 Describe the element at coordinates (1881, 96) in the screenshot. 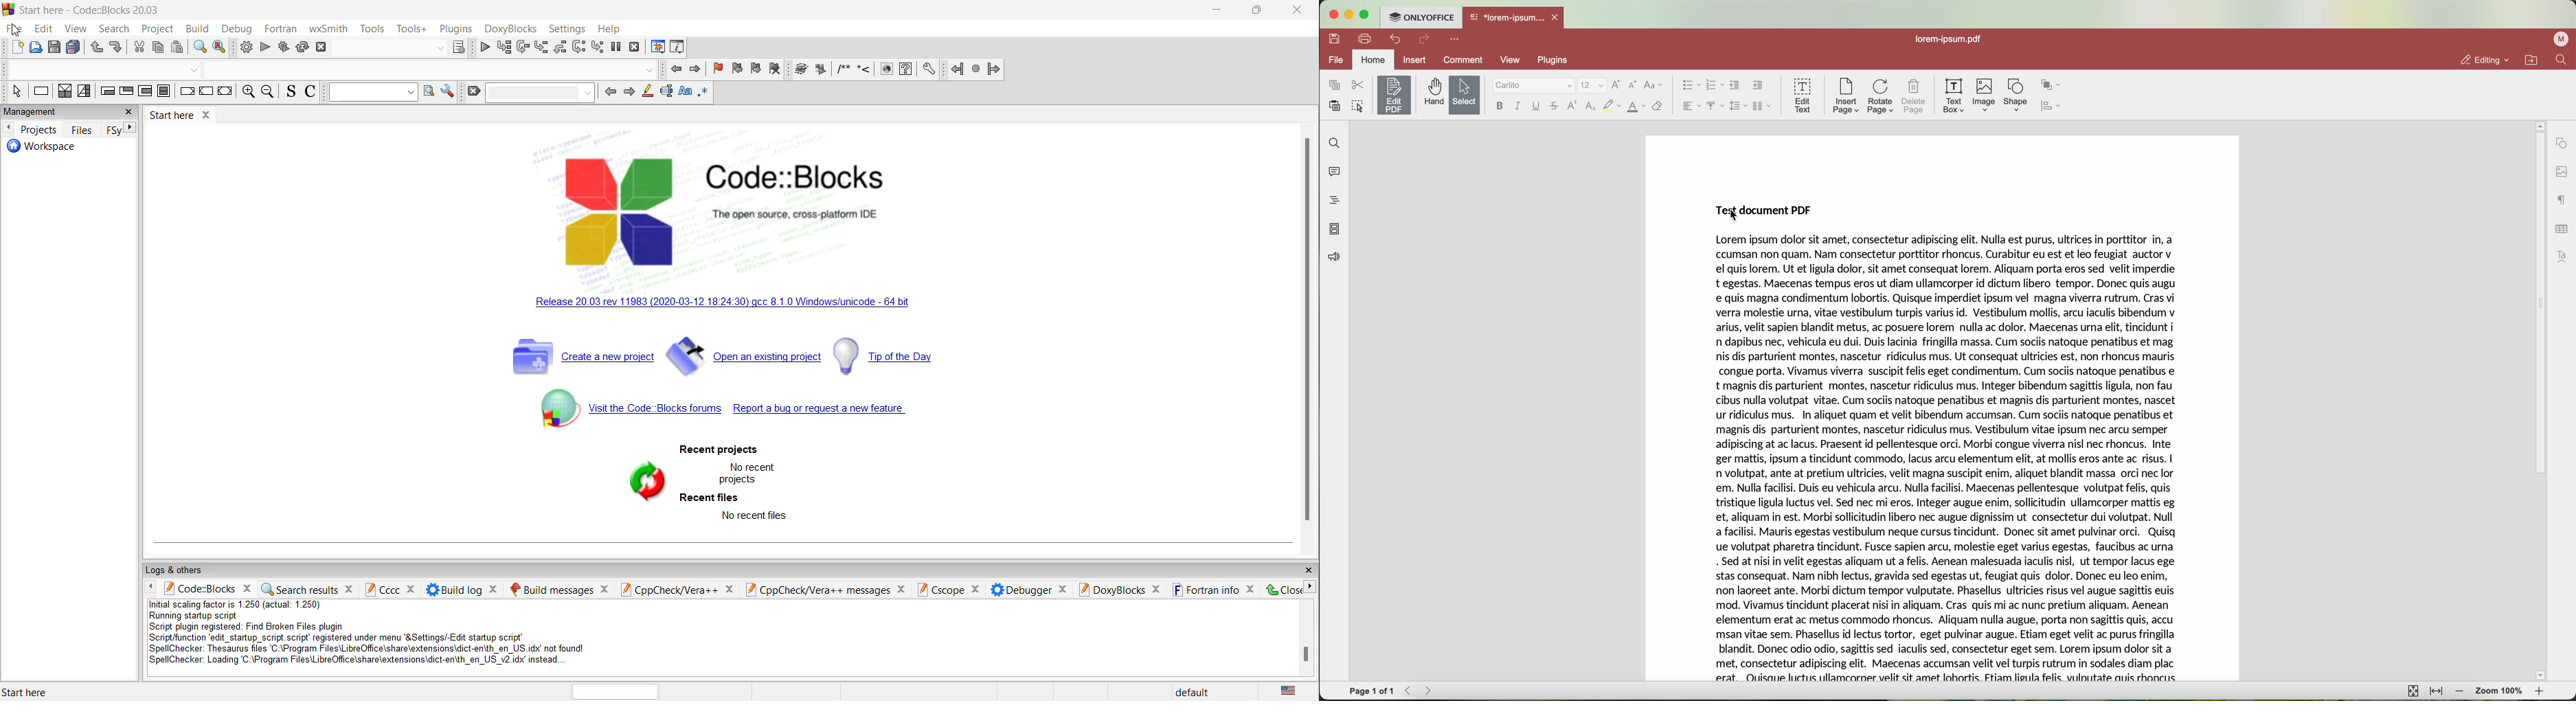

I see `rotate page` at that location.